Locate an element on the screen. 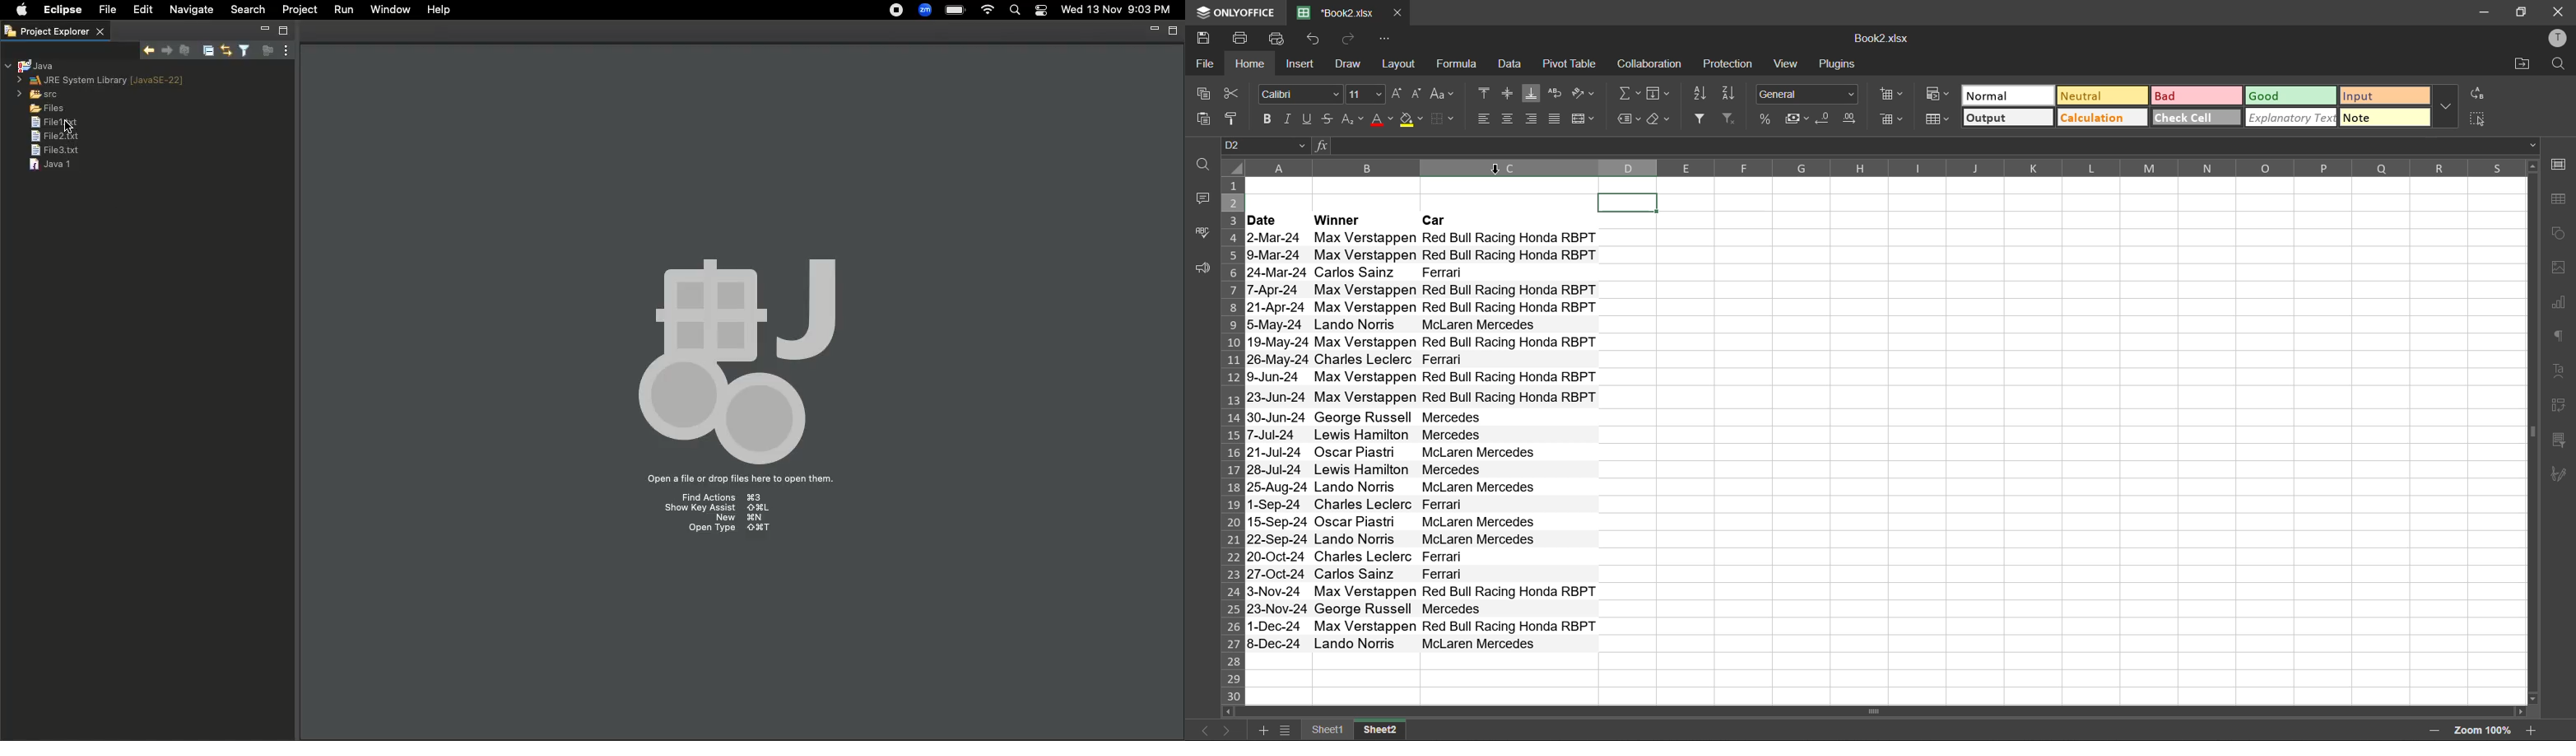 The height and width of the screenshot is (756, 2576). underline is located at coordinates (1309, 120).